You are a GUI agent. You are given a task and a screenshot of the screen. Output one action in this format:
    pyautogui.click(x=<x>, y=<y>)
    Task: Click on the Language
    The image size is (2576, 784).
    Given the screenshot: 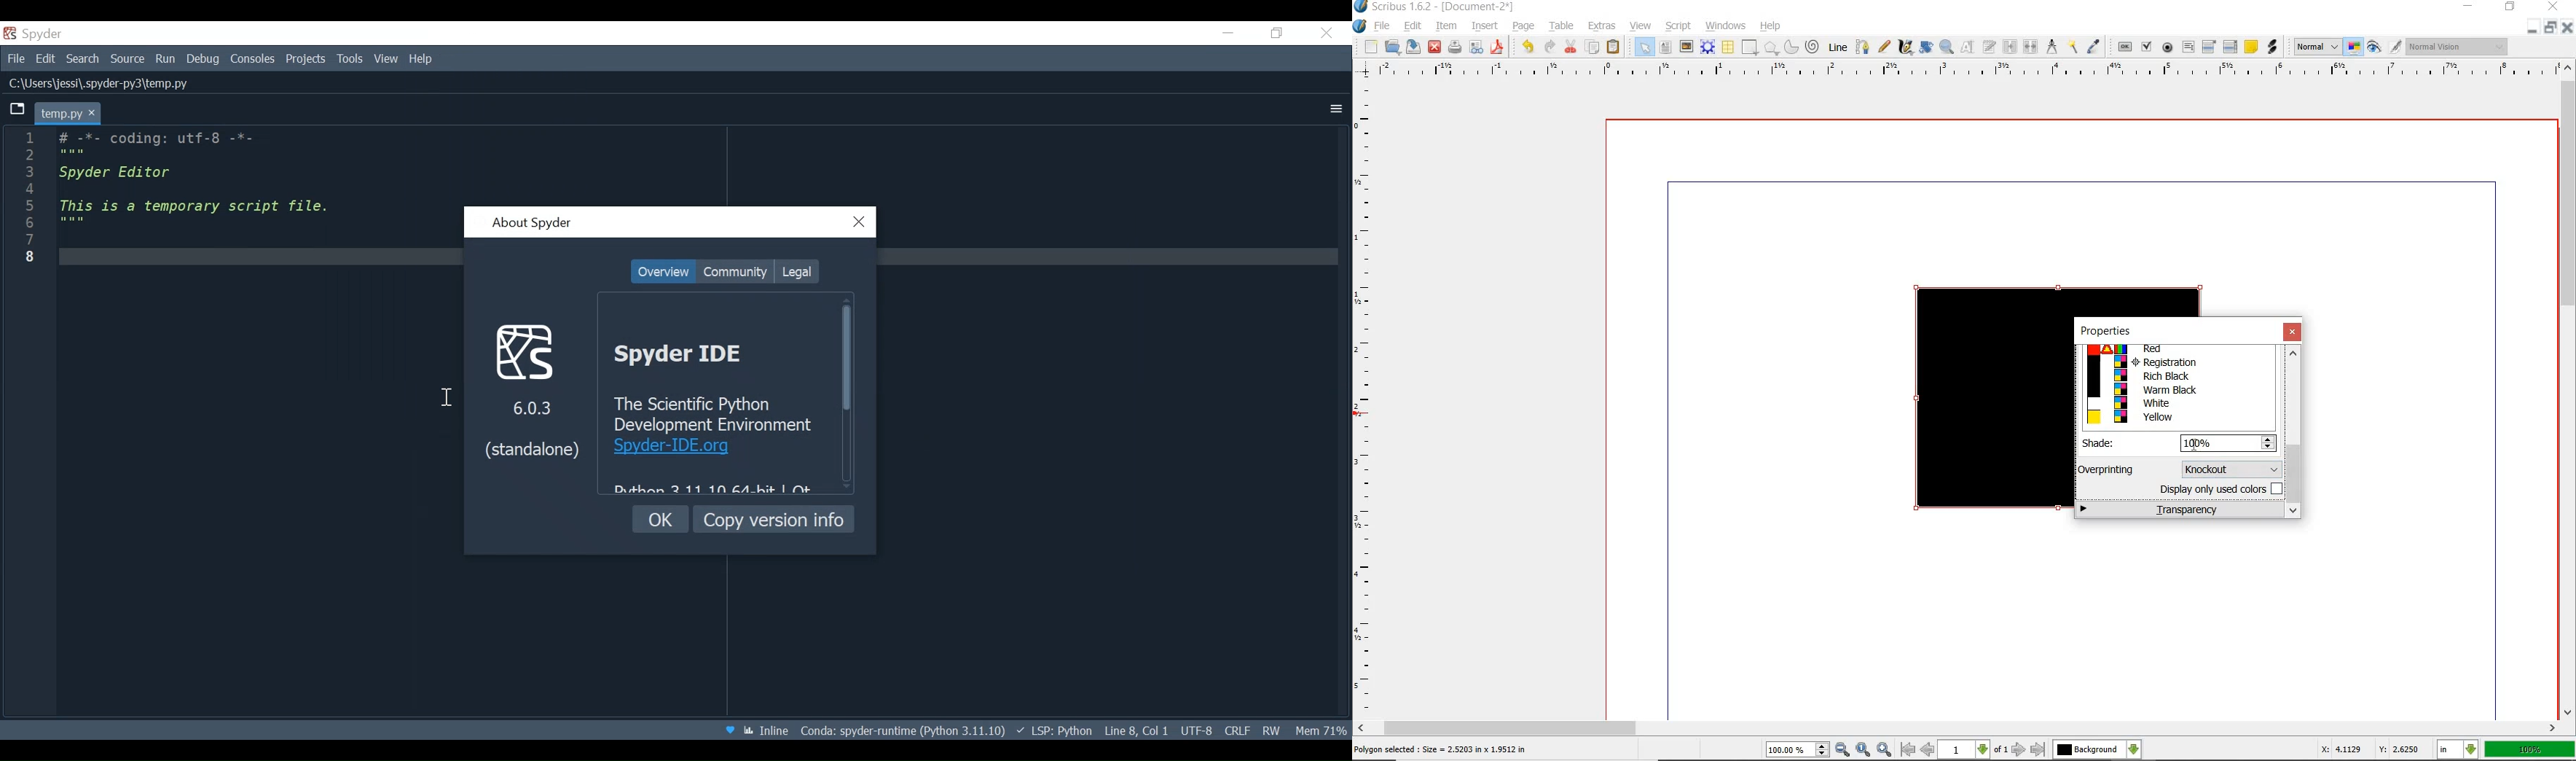 What is the action you would take?
    pyautogui.click(x=1055, y=731)
    